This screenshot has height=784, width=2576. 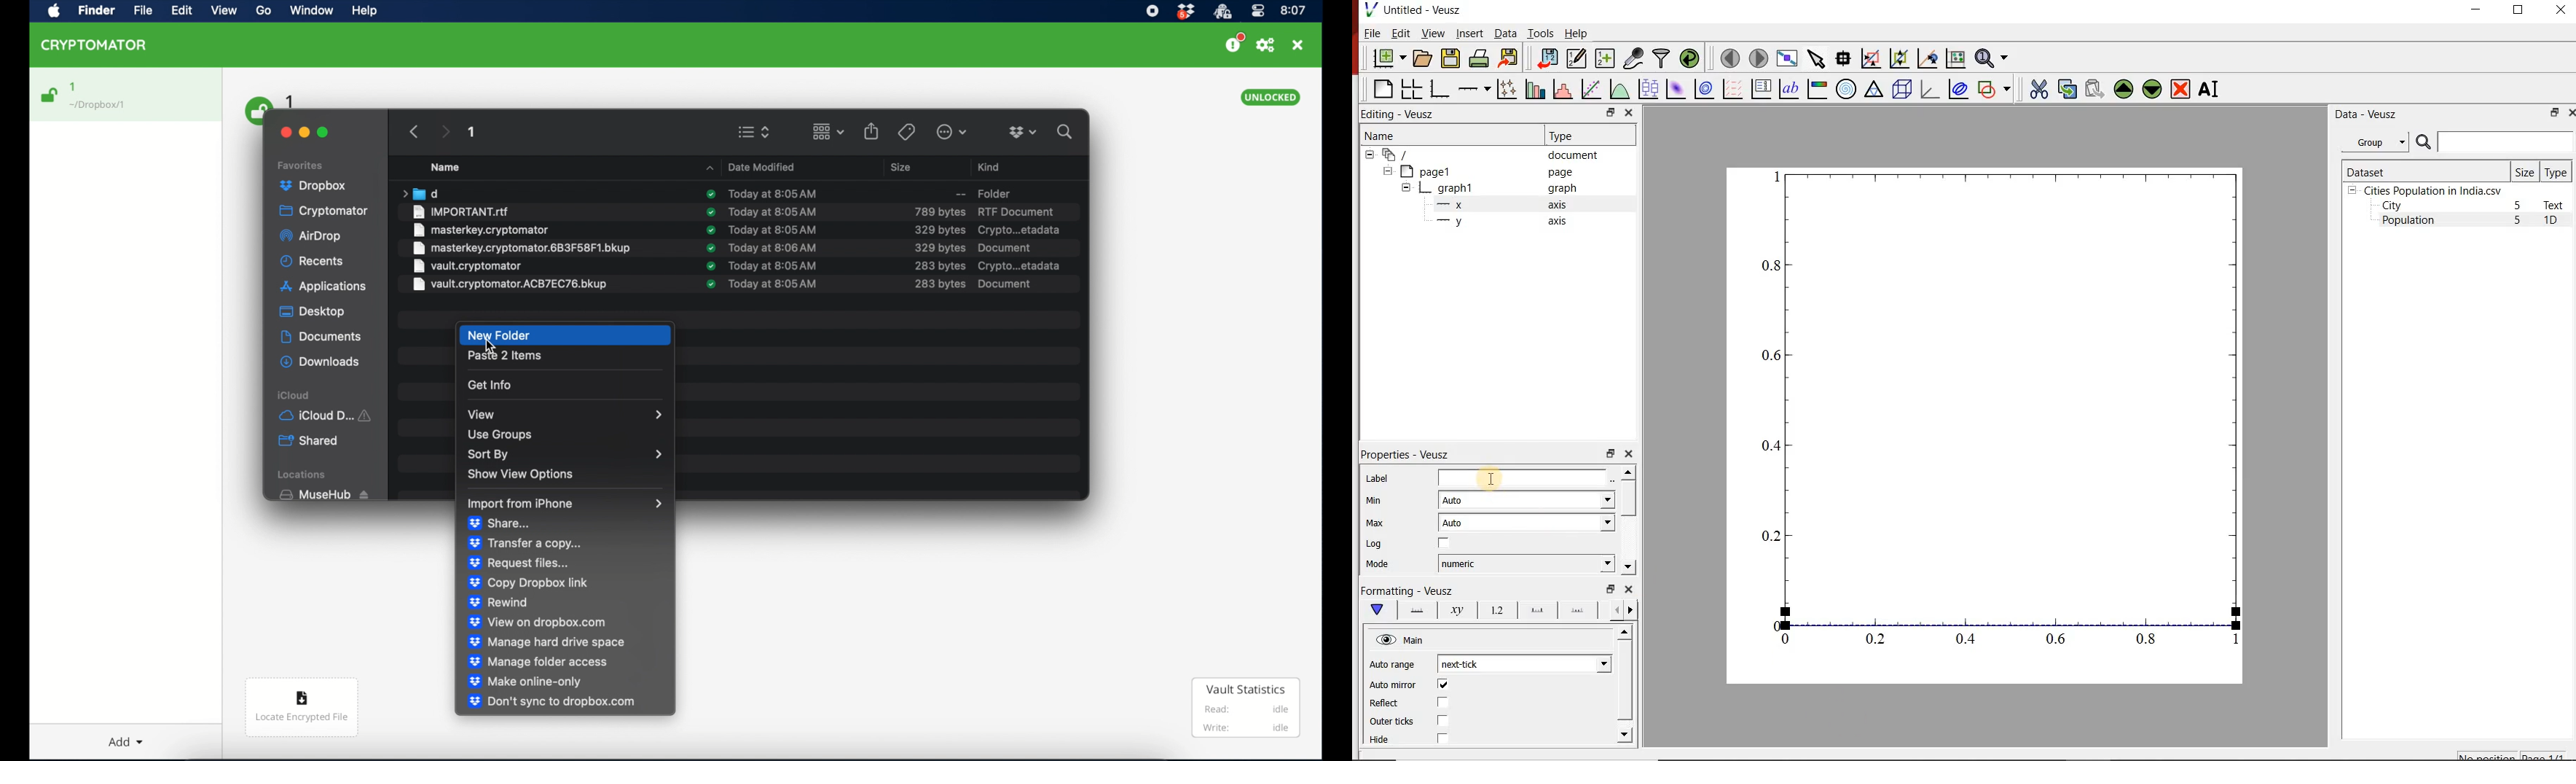 I want to click on date, so click(x=771, y=192).